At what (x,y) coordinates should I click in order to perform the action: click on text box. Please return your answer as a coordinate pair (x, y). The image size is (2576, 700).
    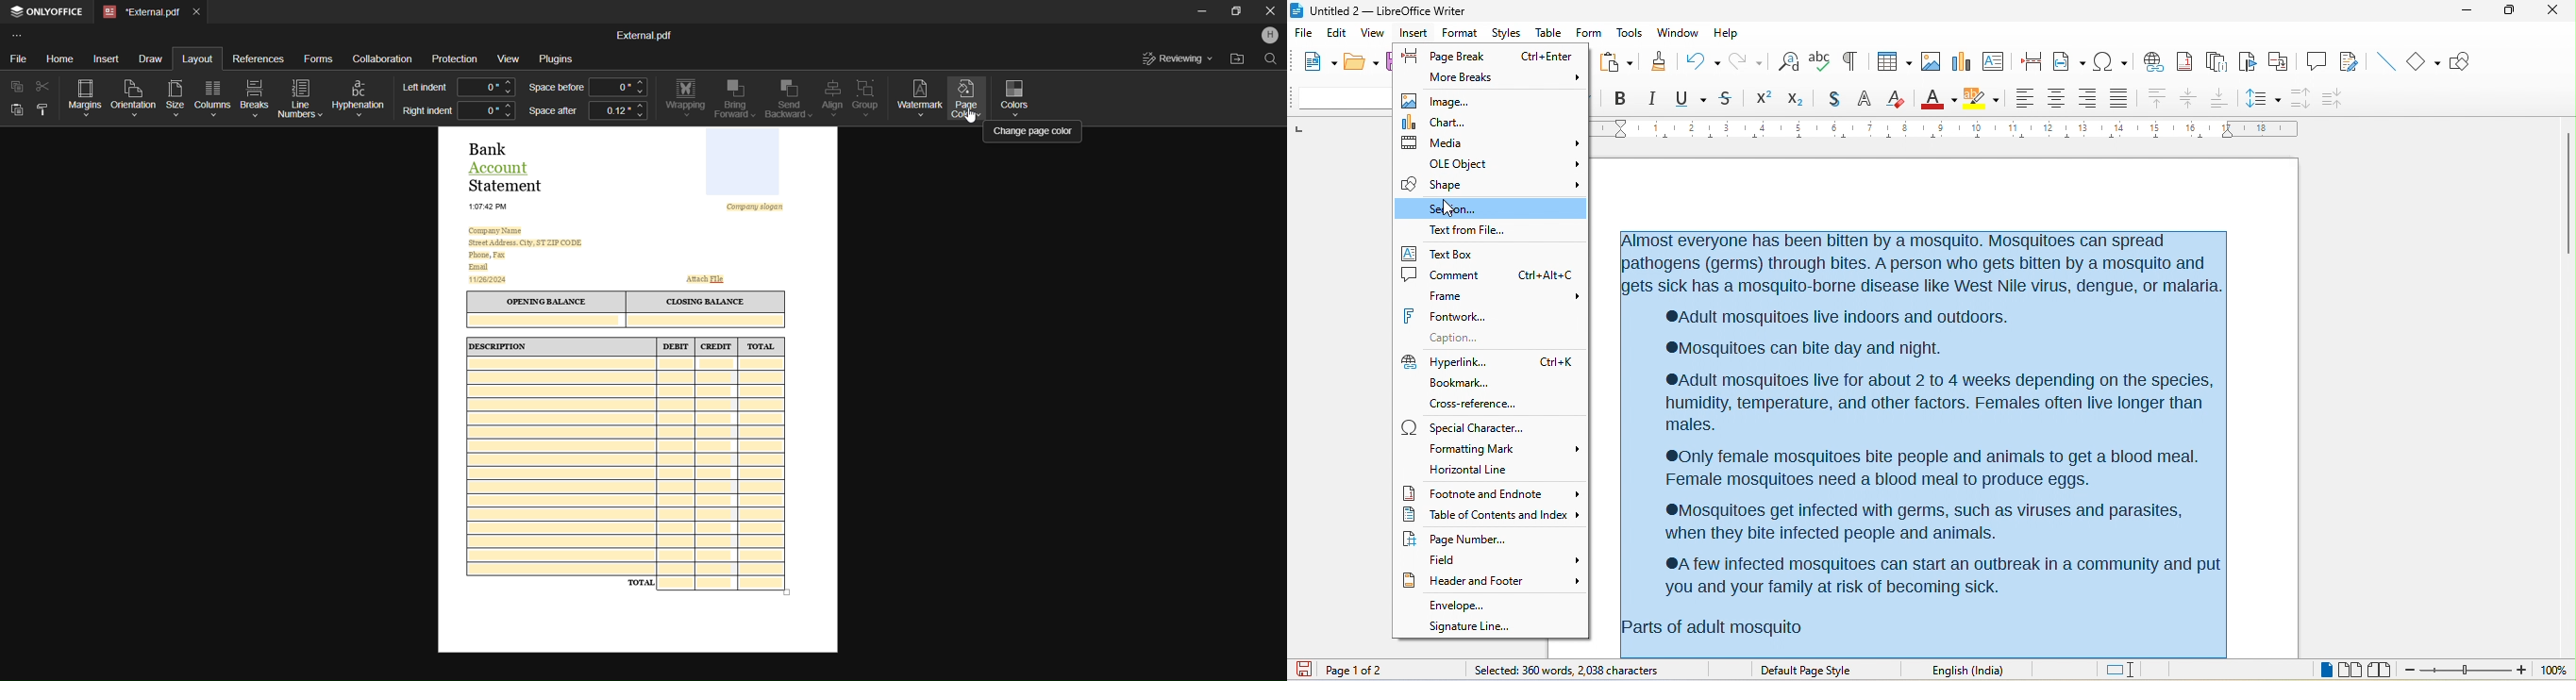
    Looking at the image, I should click on (1487, 252).